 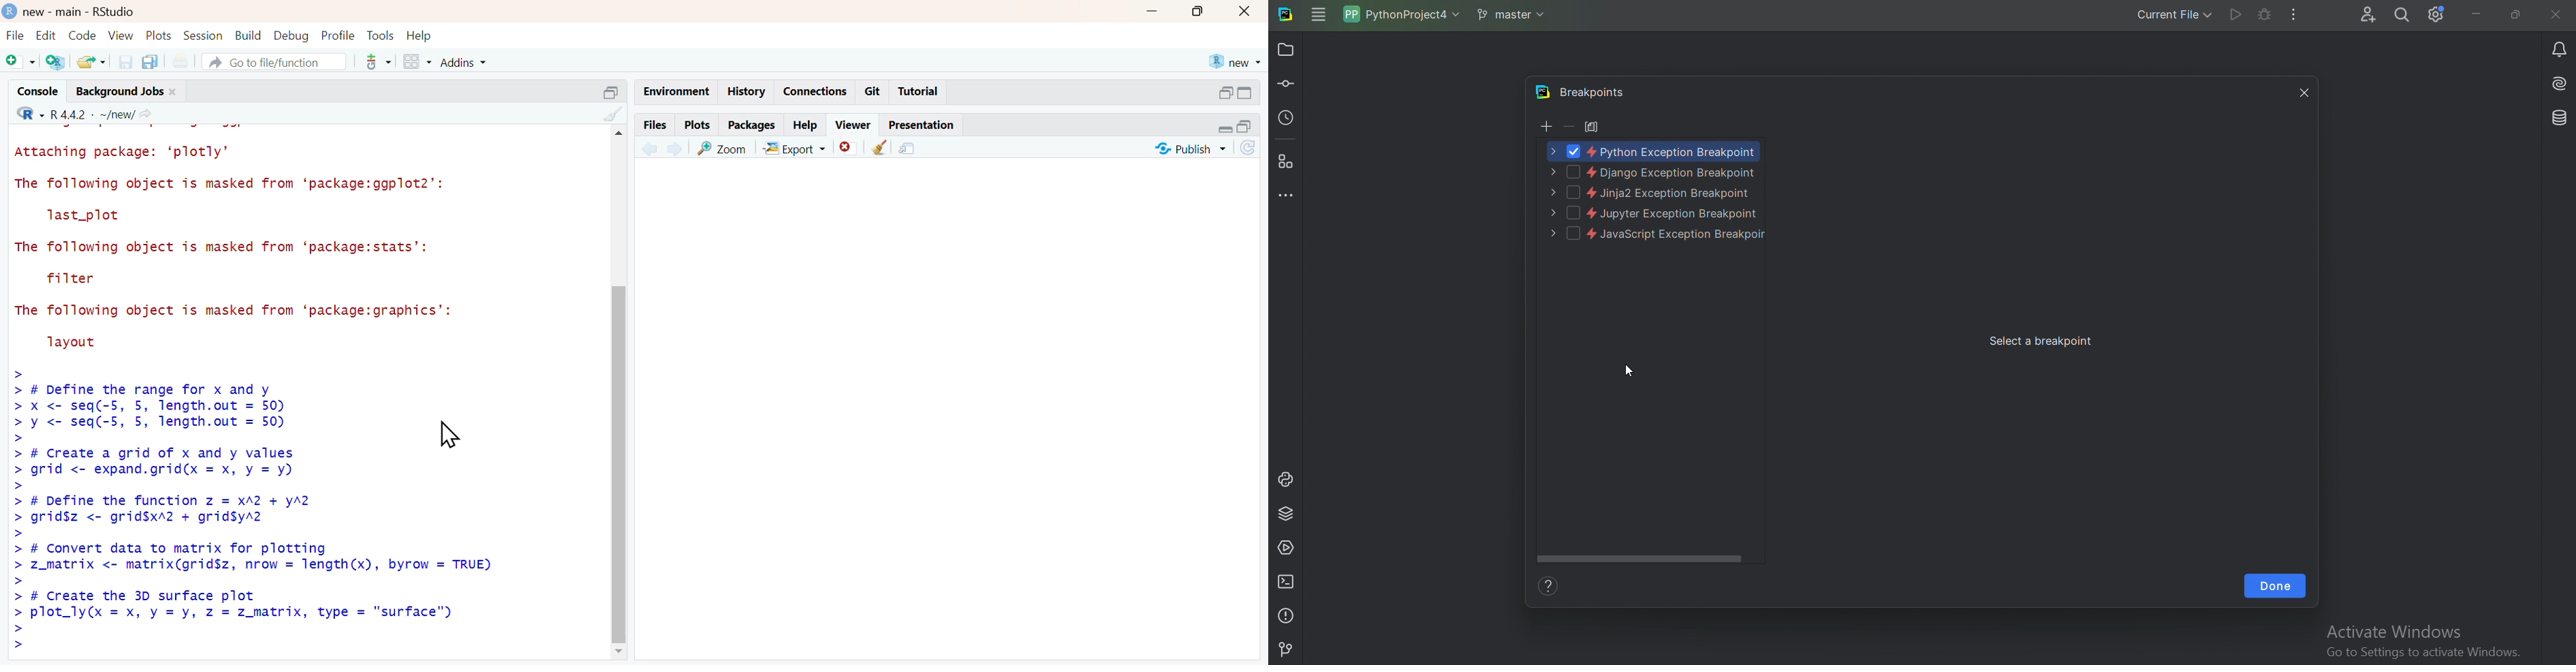 I want to click on new, so click(x=1235, y=61).